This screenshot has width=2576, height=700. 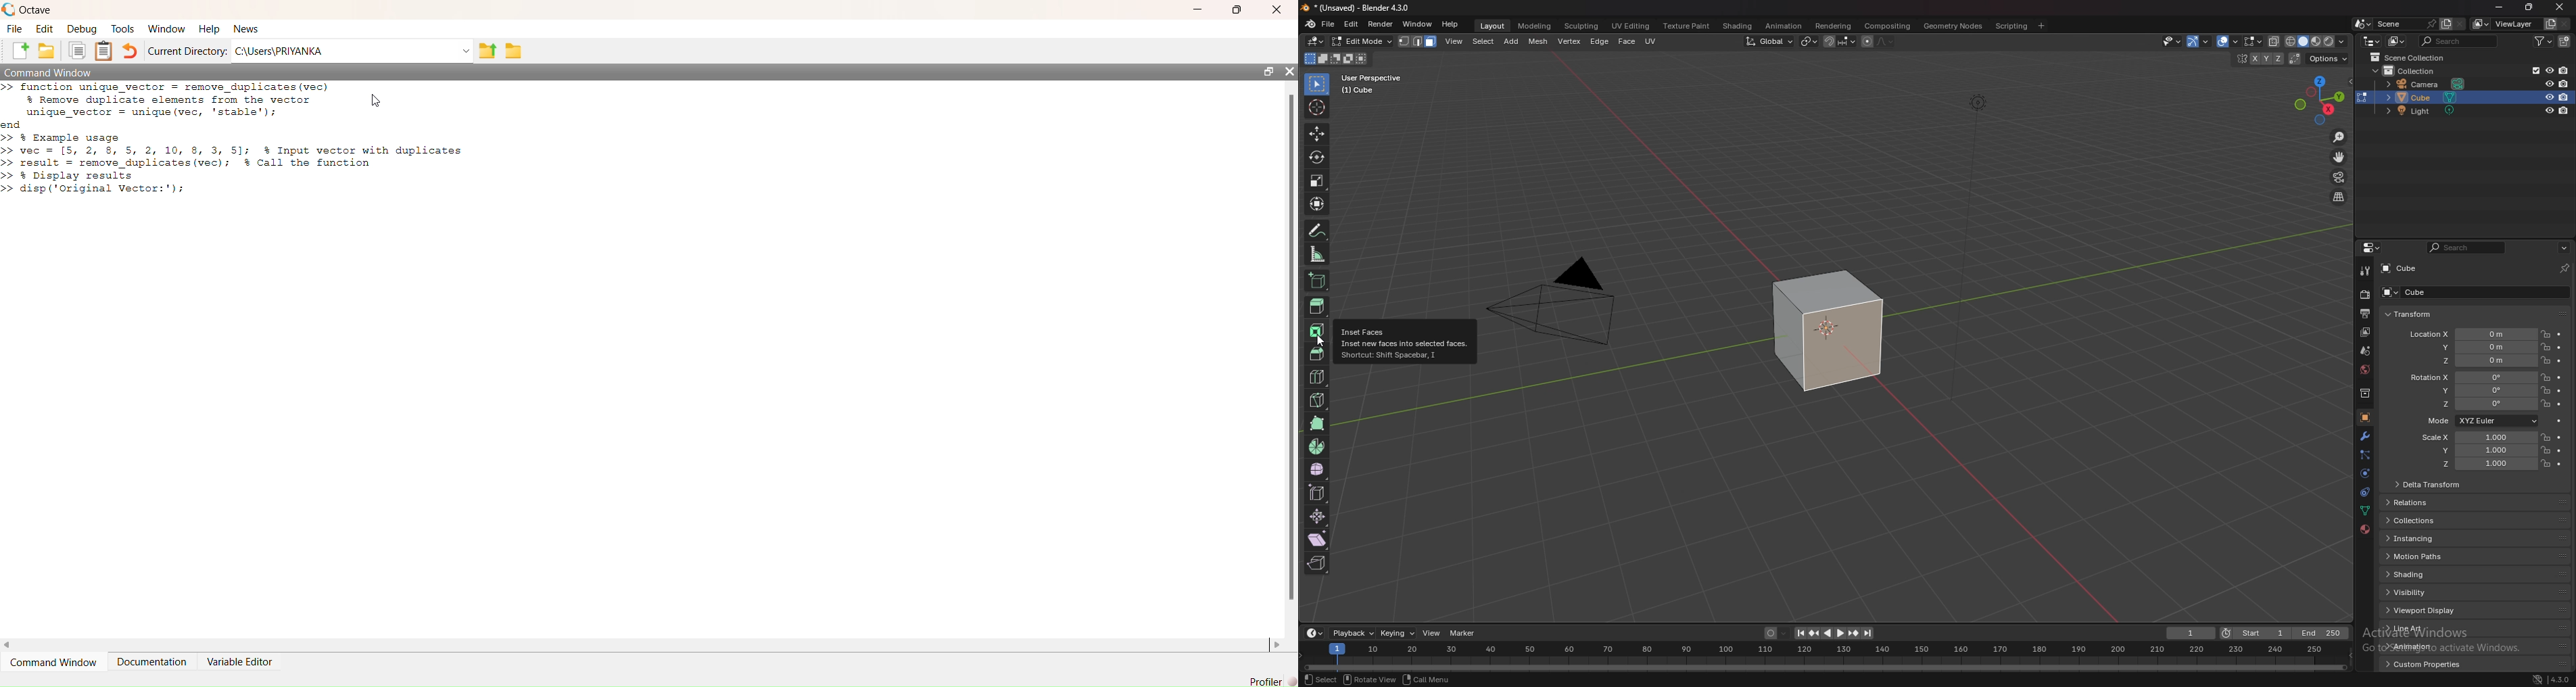 What do you see at coordinates (2405, 24) in the screenshot?
I see `scene` at bounding box center [2405, 24].